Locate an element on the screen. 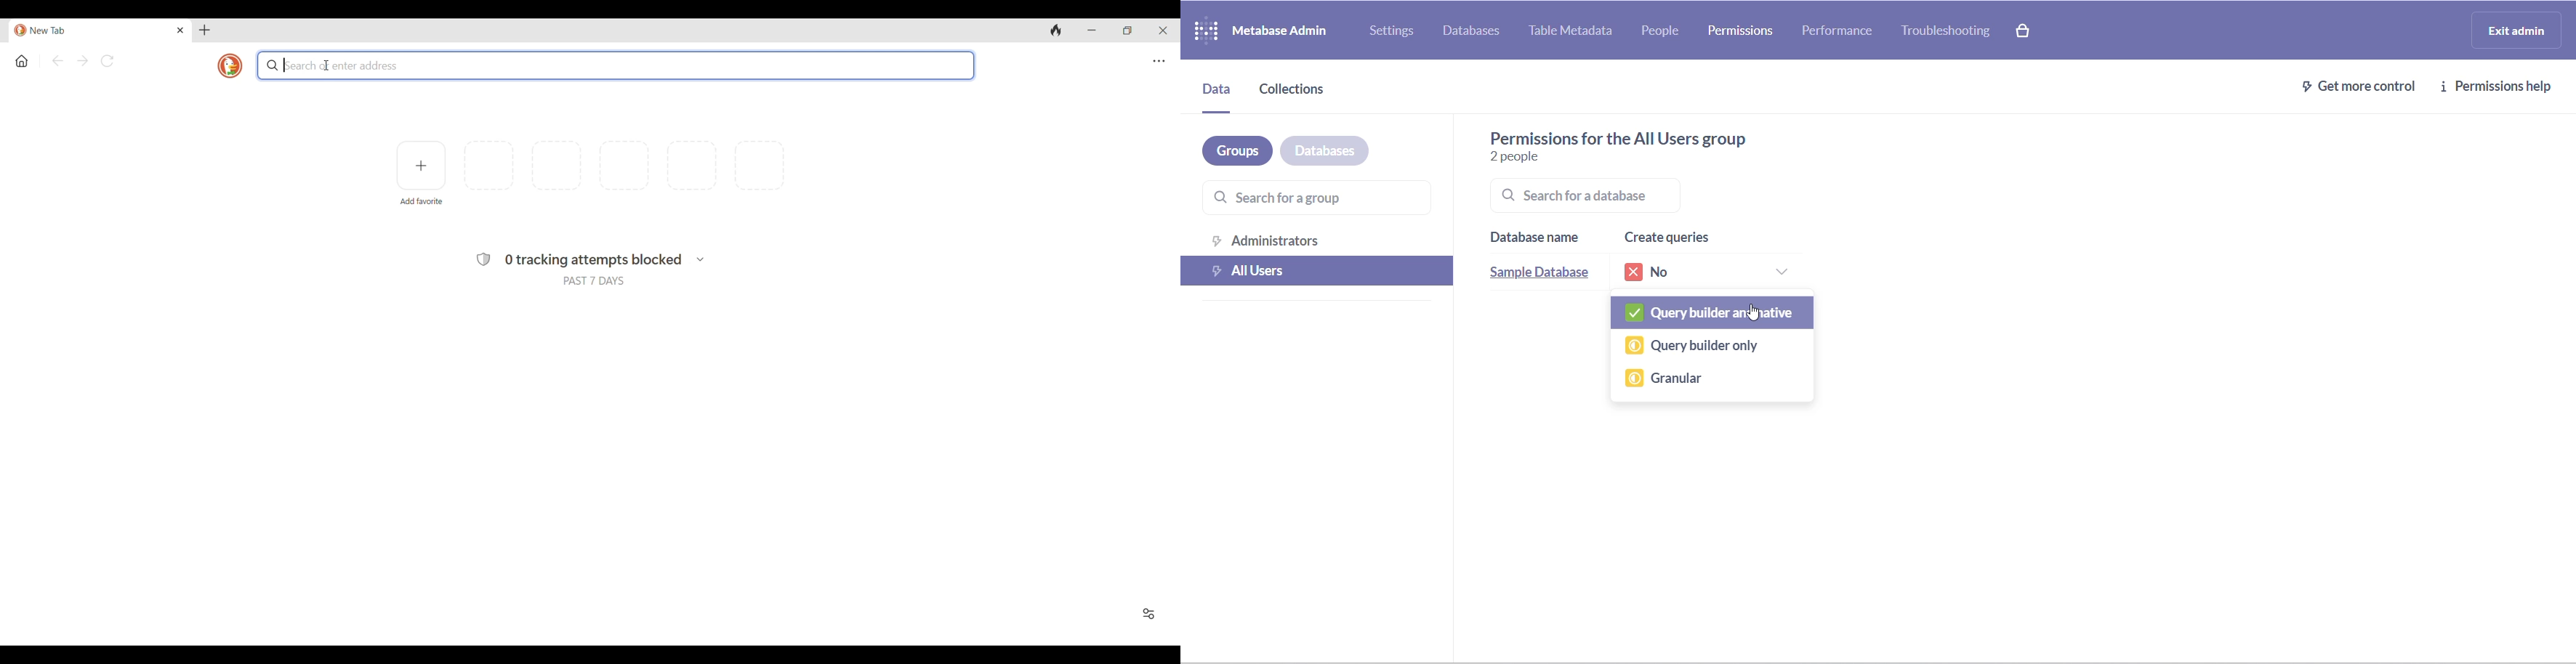 The width and height of the screenshot is (2576, 672). permission is located at coordinates (1741, 30).